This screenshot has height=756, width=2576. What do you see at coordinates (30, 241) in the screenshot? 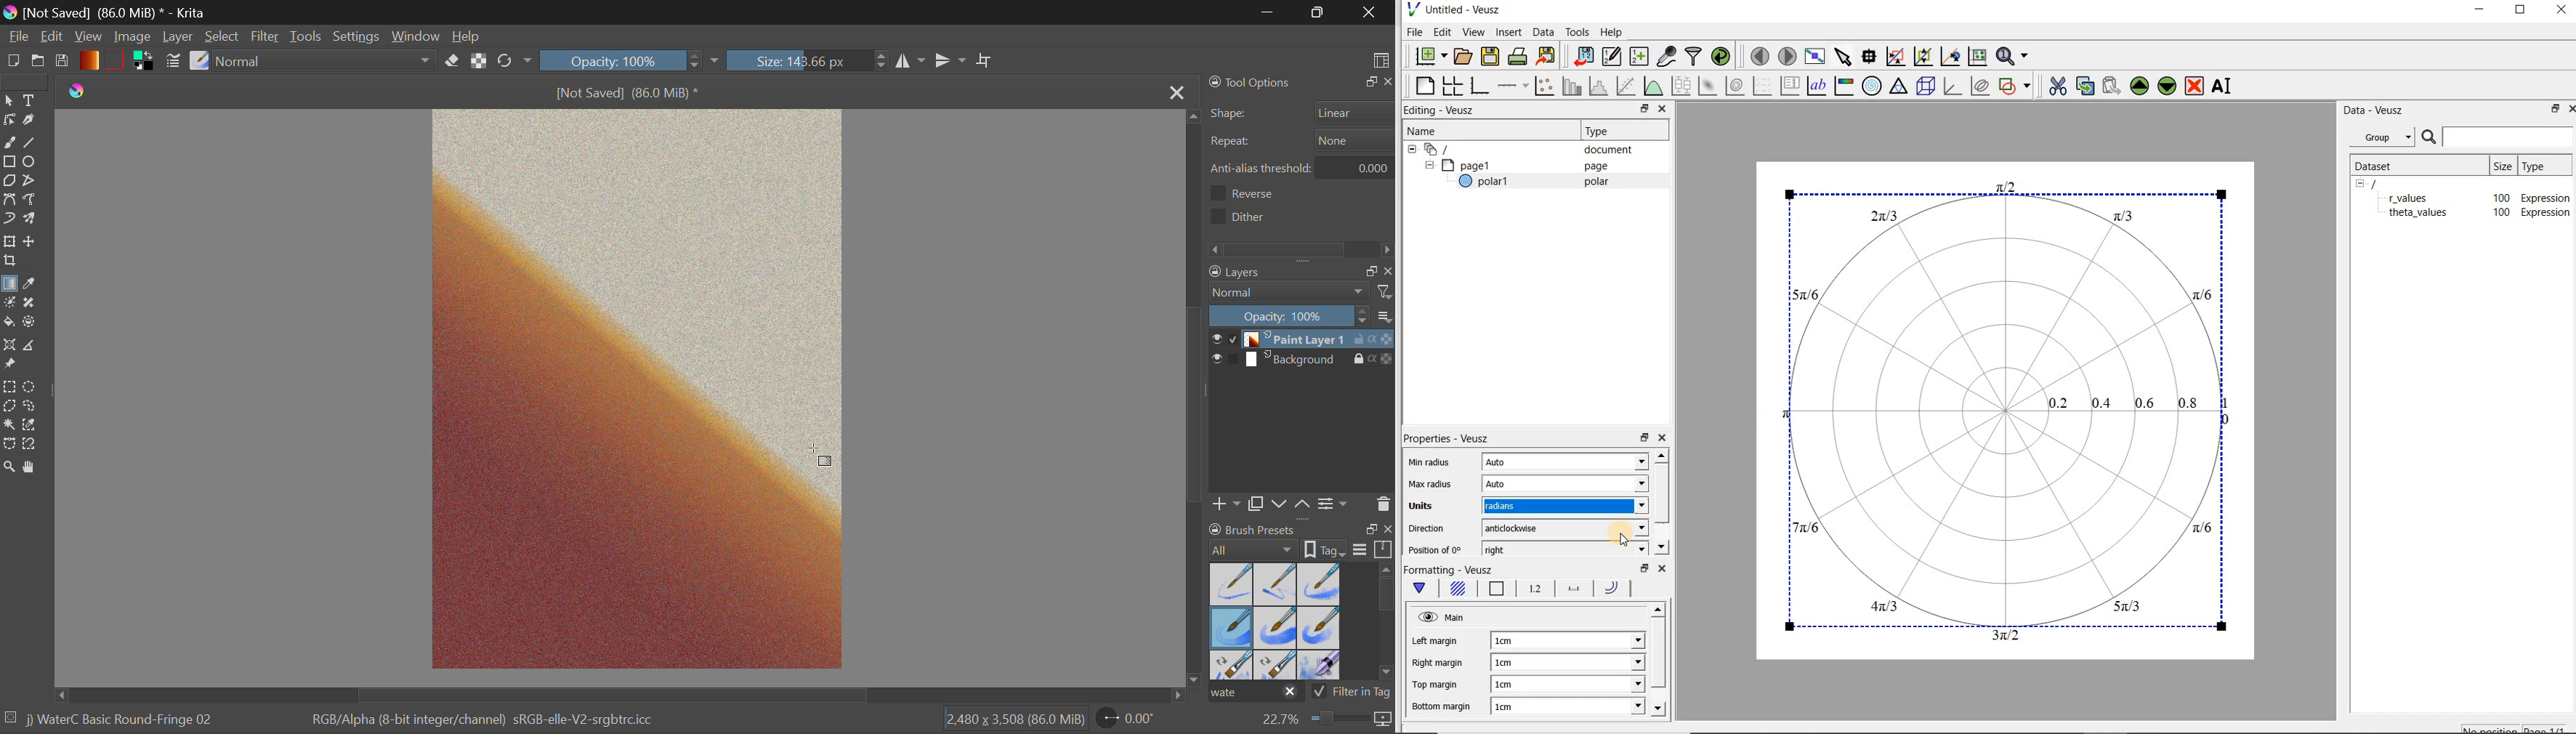
I see `Move Layers` at bounding box center [30, 241].